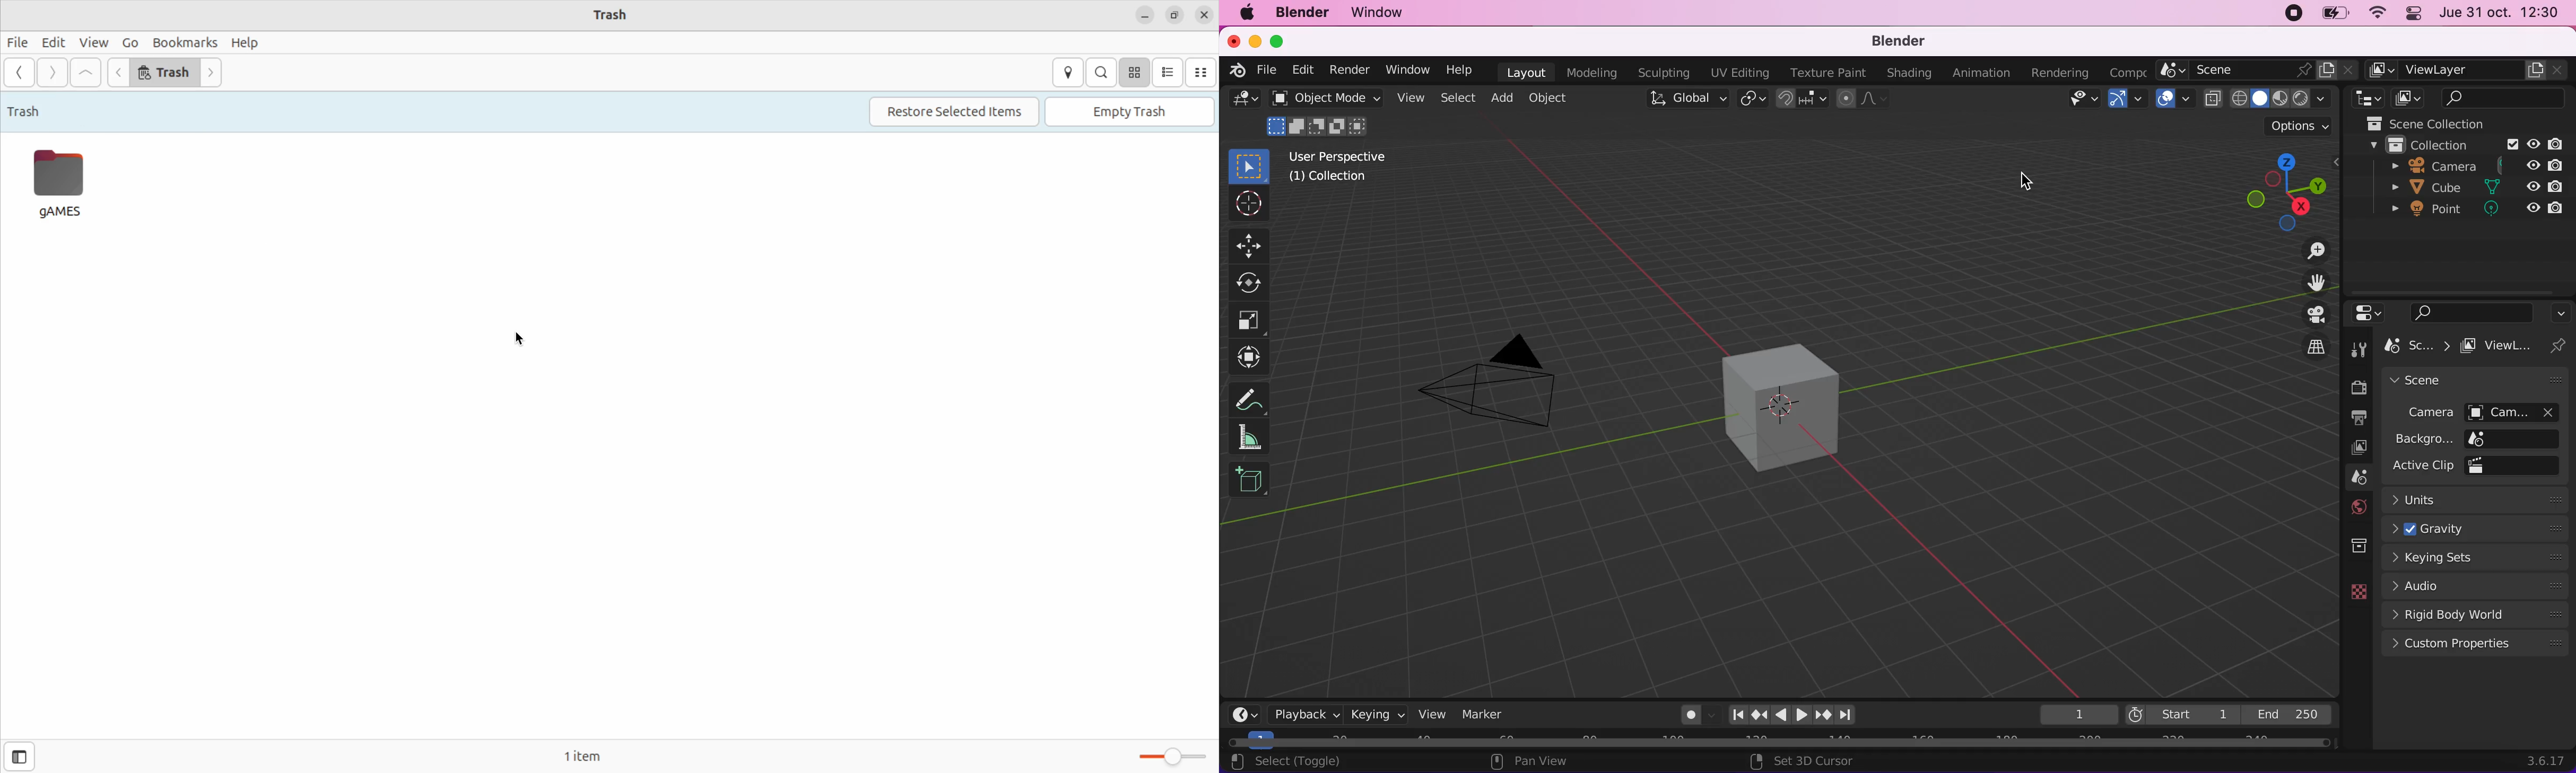 The height and width of the screenshot is (784, 2576). I want to click on view, so click(93, 41).